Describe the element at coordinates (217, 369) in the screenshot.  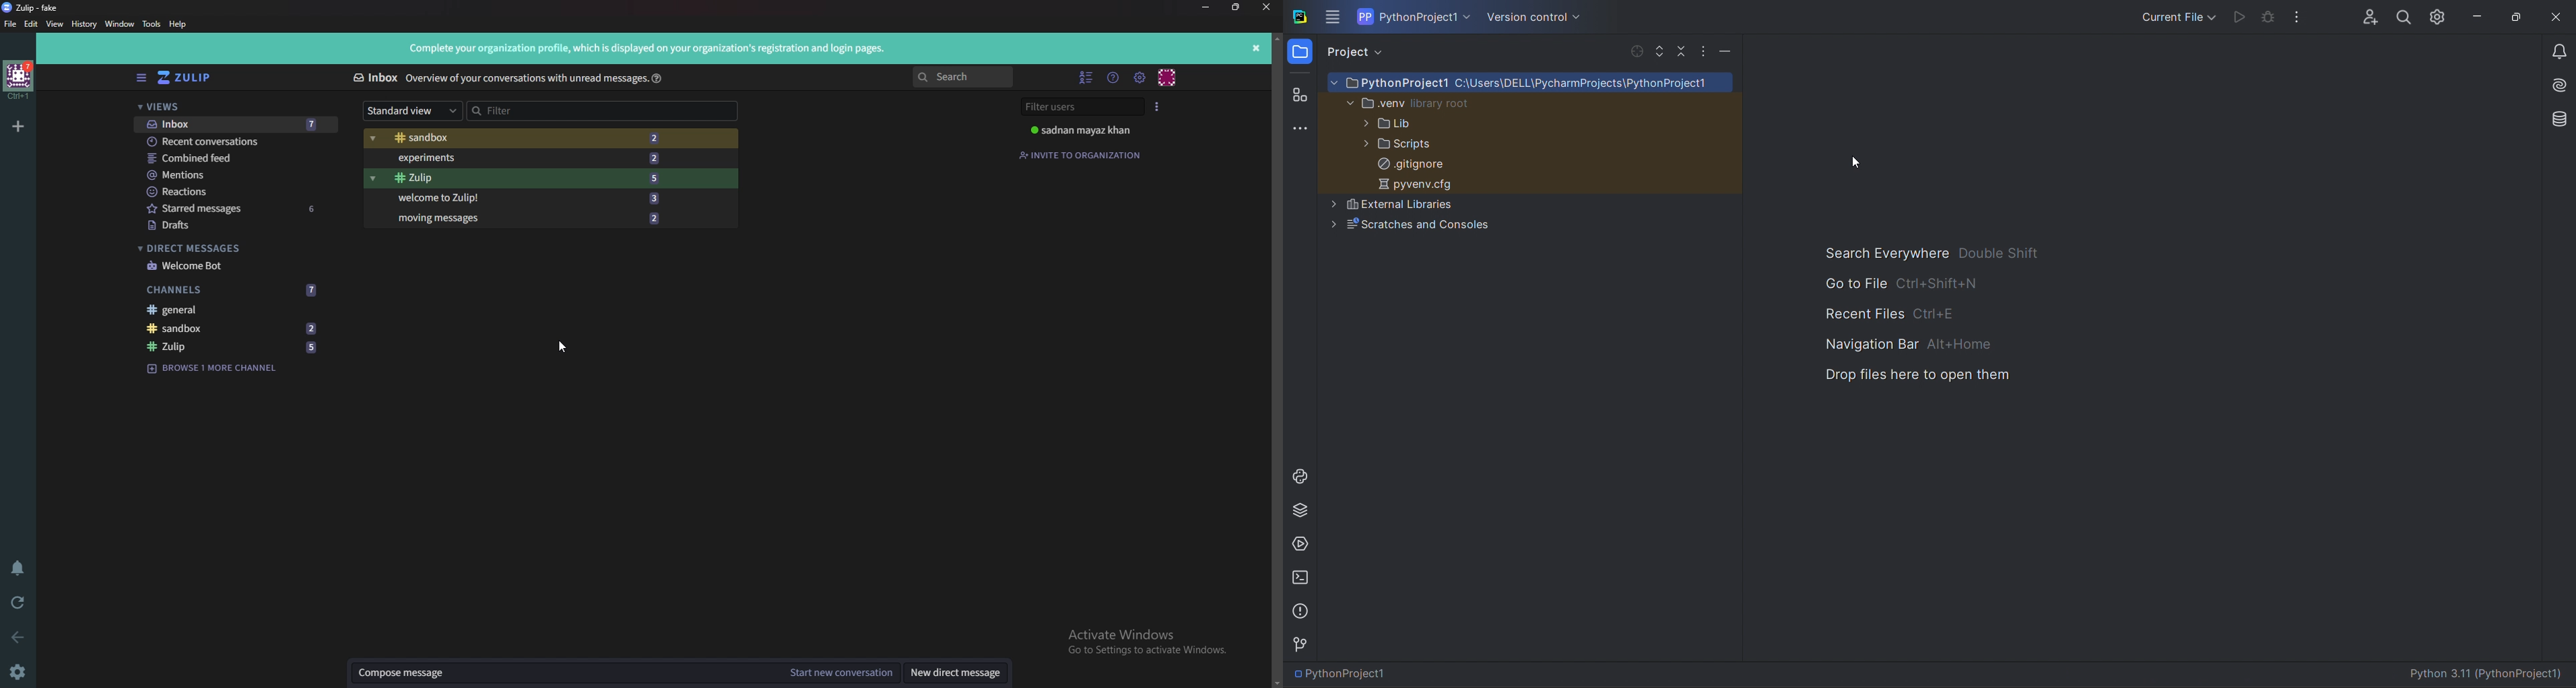
I see `Browse 1 more channel` at that location.